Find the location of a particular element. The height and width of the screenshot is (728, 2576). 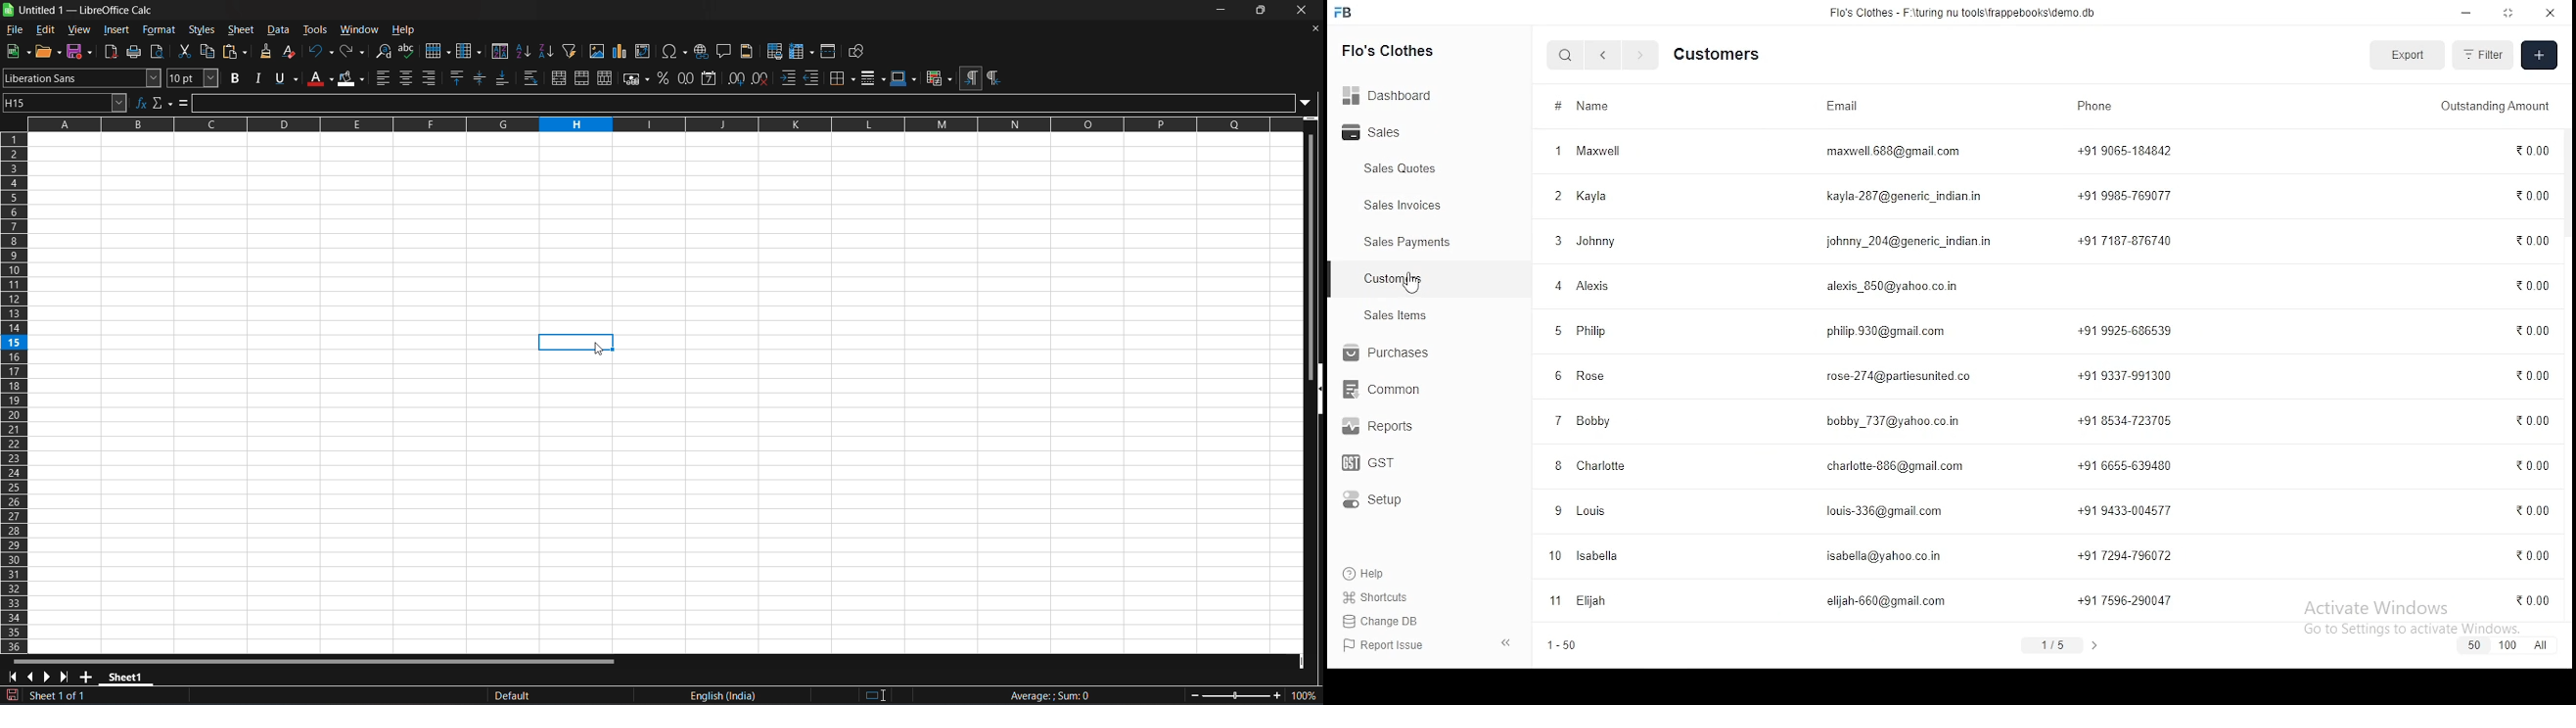

+91 8534-723705 is located at coordinates (2125, 420).